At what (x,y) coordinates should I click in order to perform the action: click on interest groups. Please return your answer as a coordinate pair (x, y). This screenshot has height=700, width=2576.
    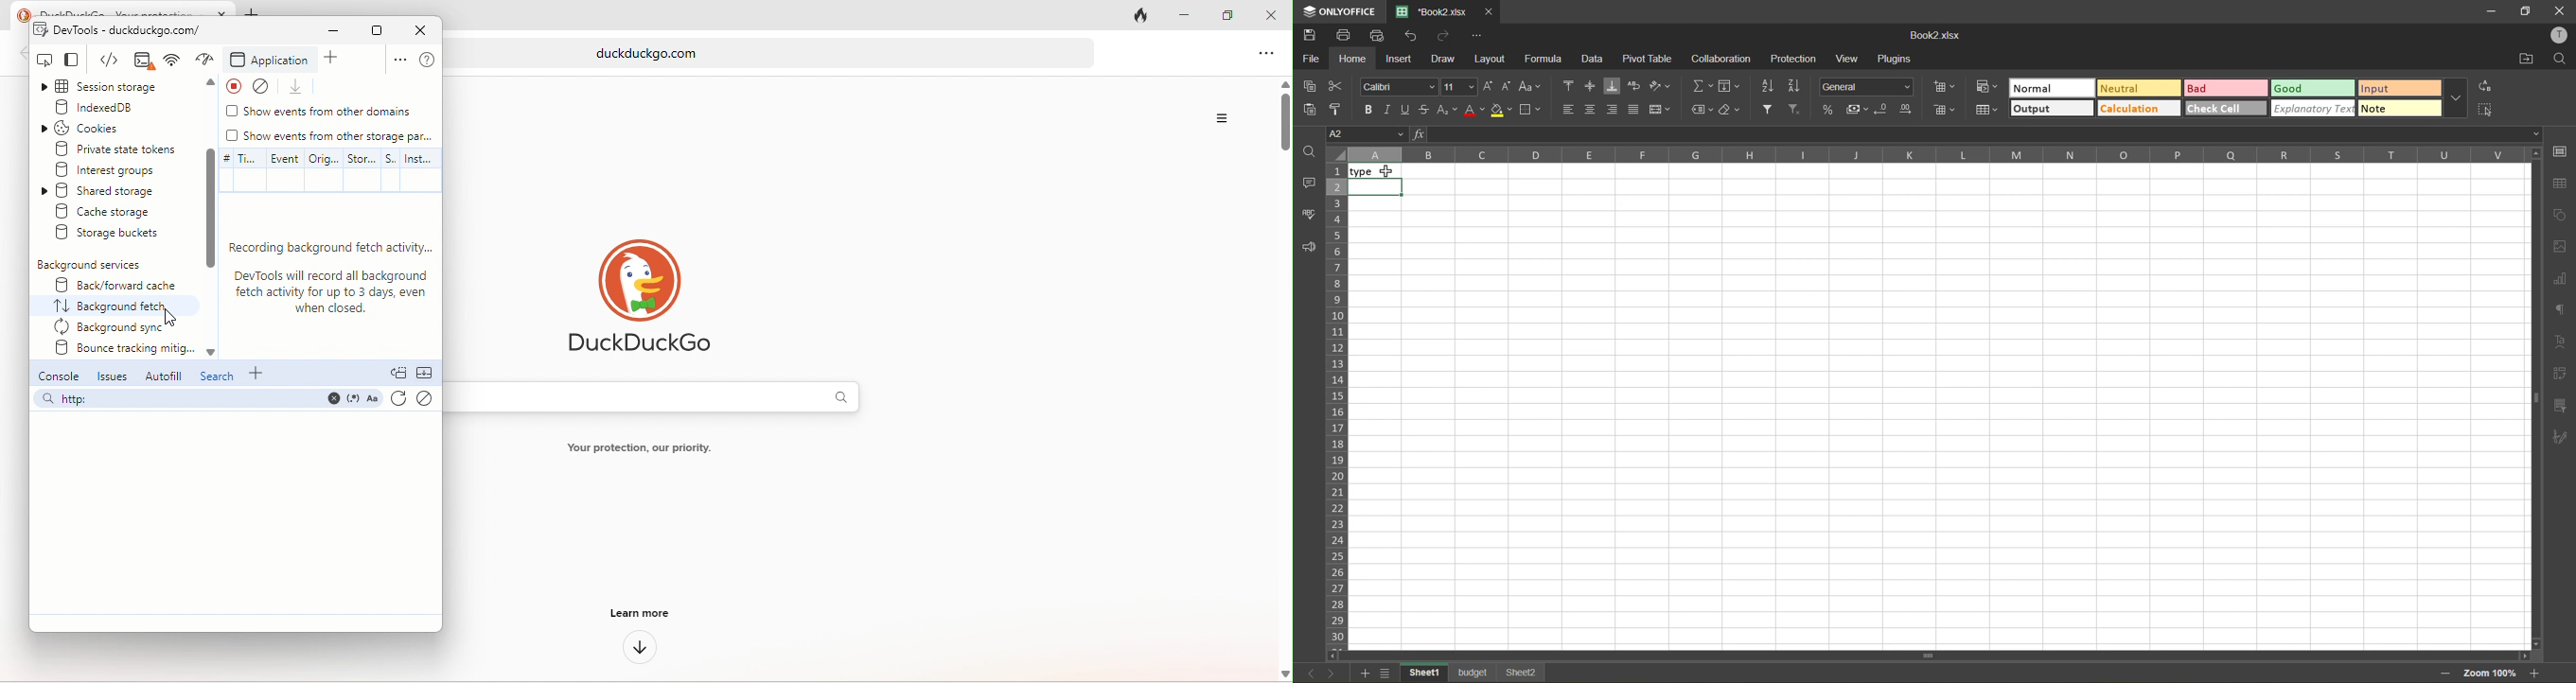
    Looking at the image, I should click on (119, 170).